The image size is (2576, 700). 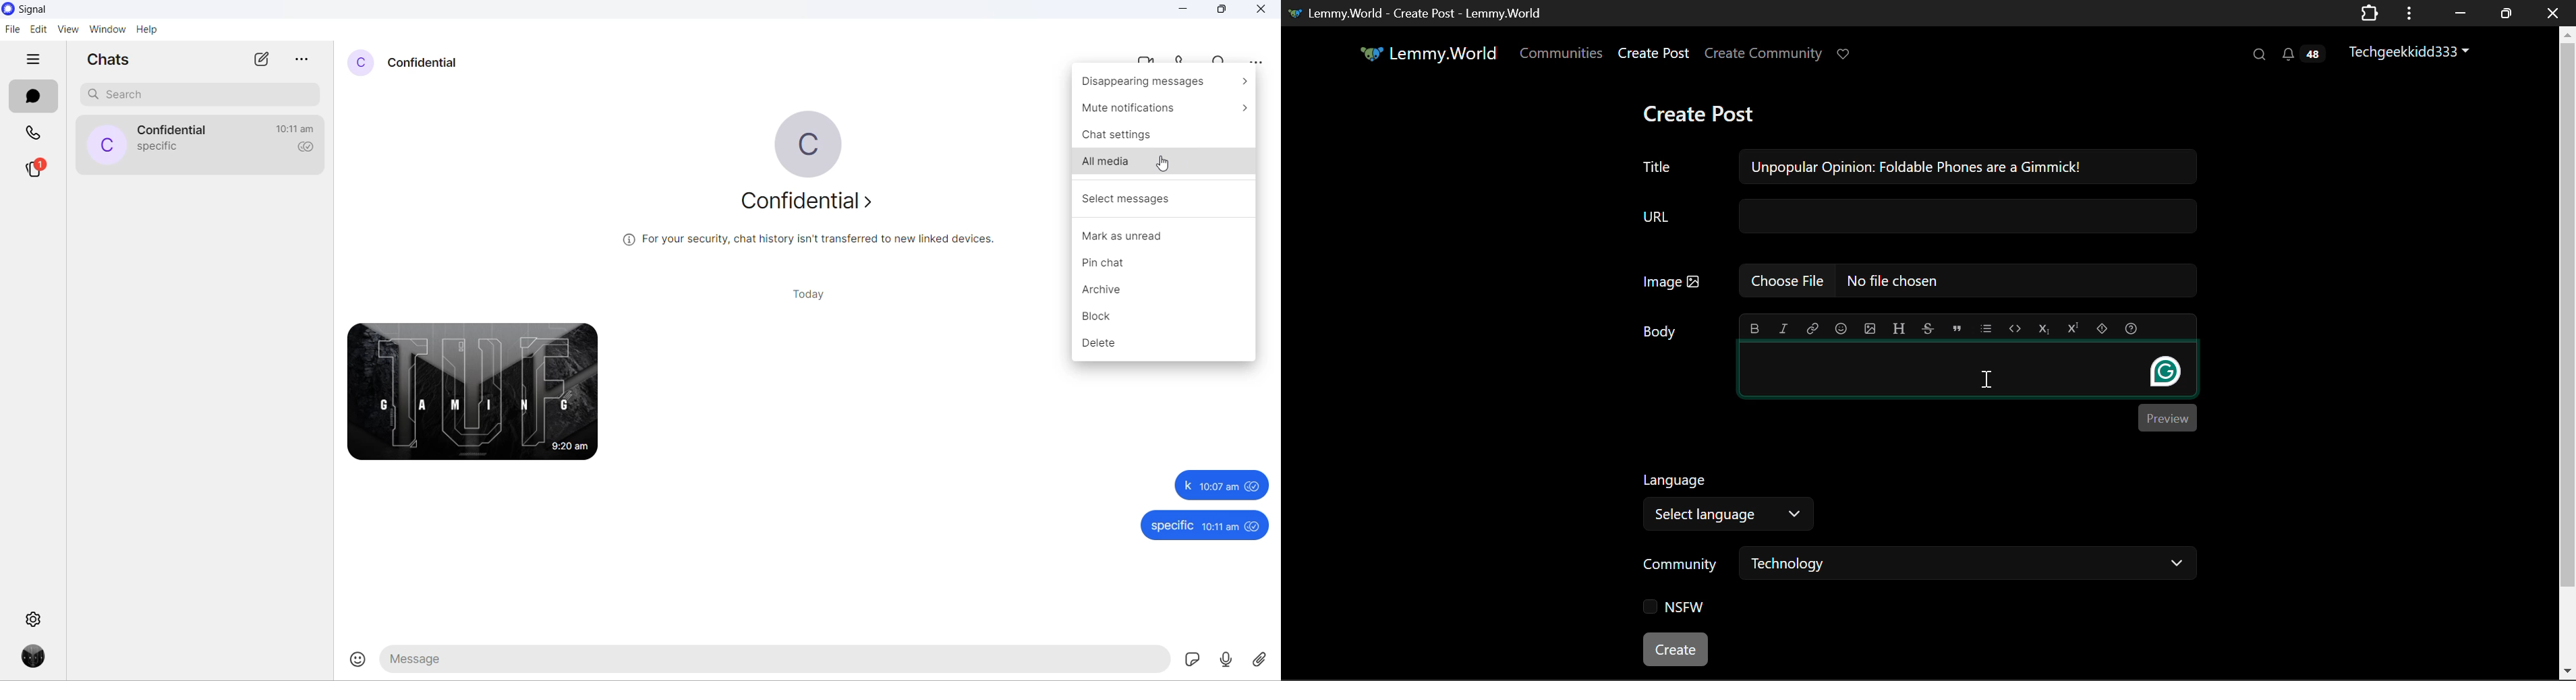 I want to click on disappearing messages, so click(x=1163, y=83).